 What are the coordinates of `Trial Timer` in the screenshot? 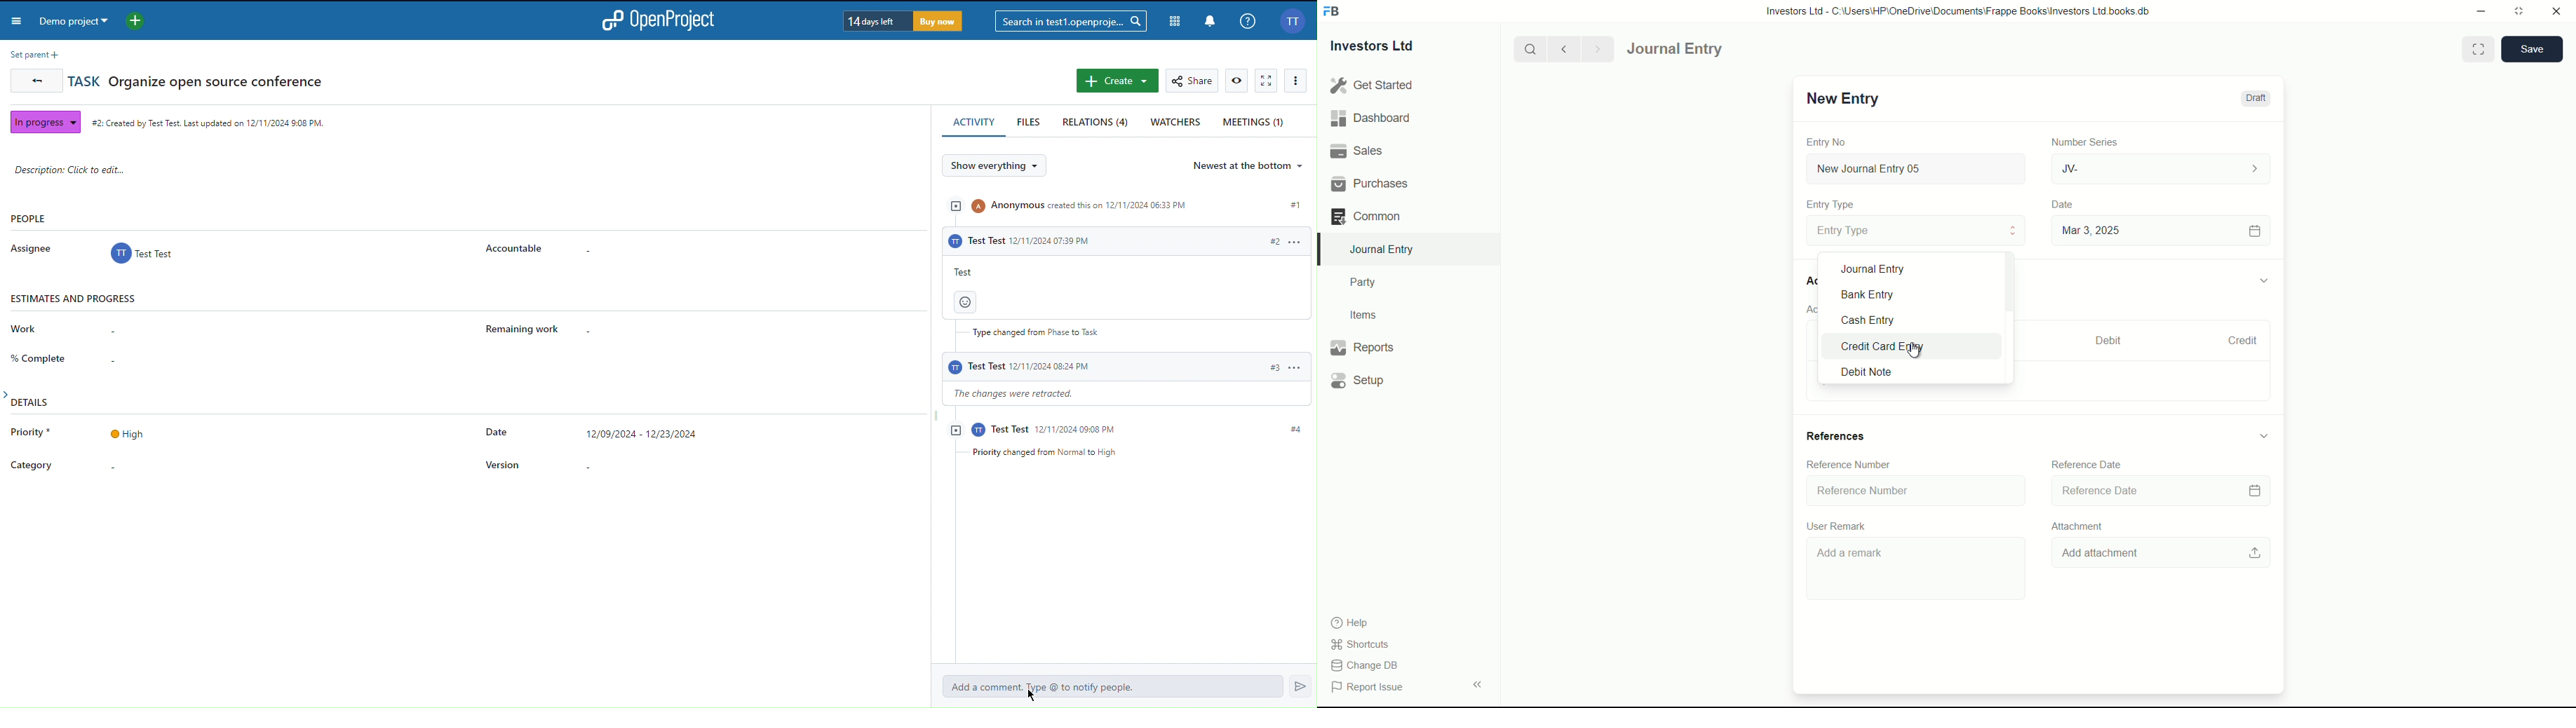 It's located at (901, 21).